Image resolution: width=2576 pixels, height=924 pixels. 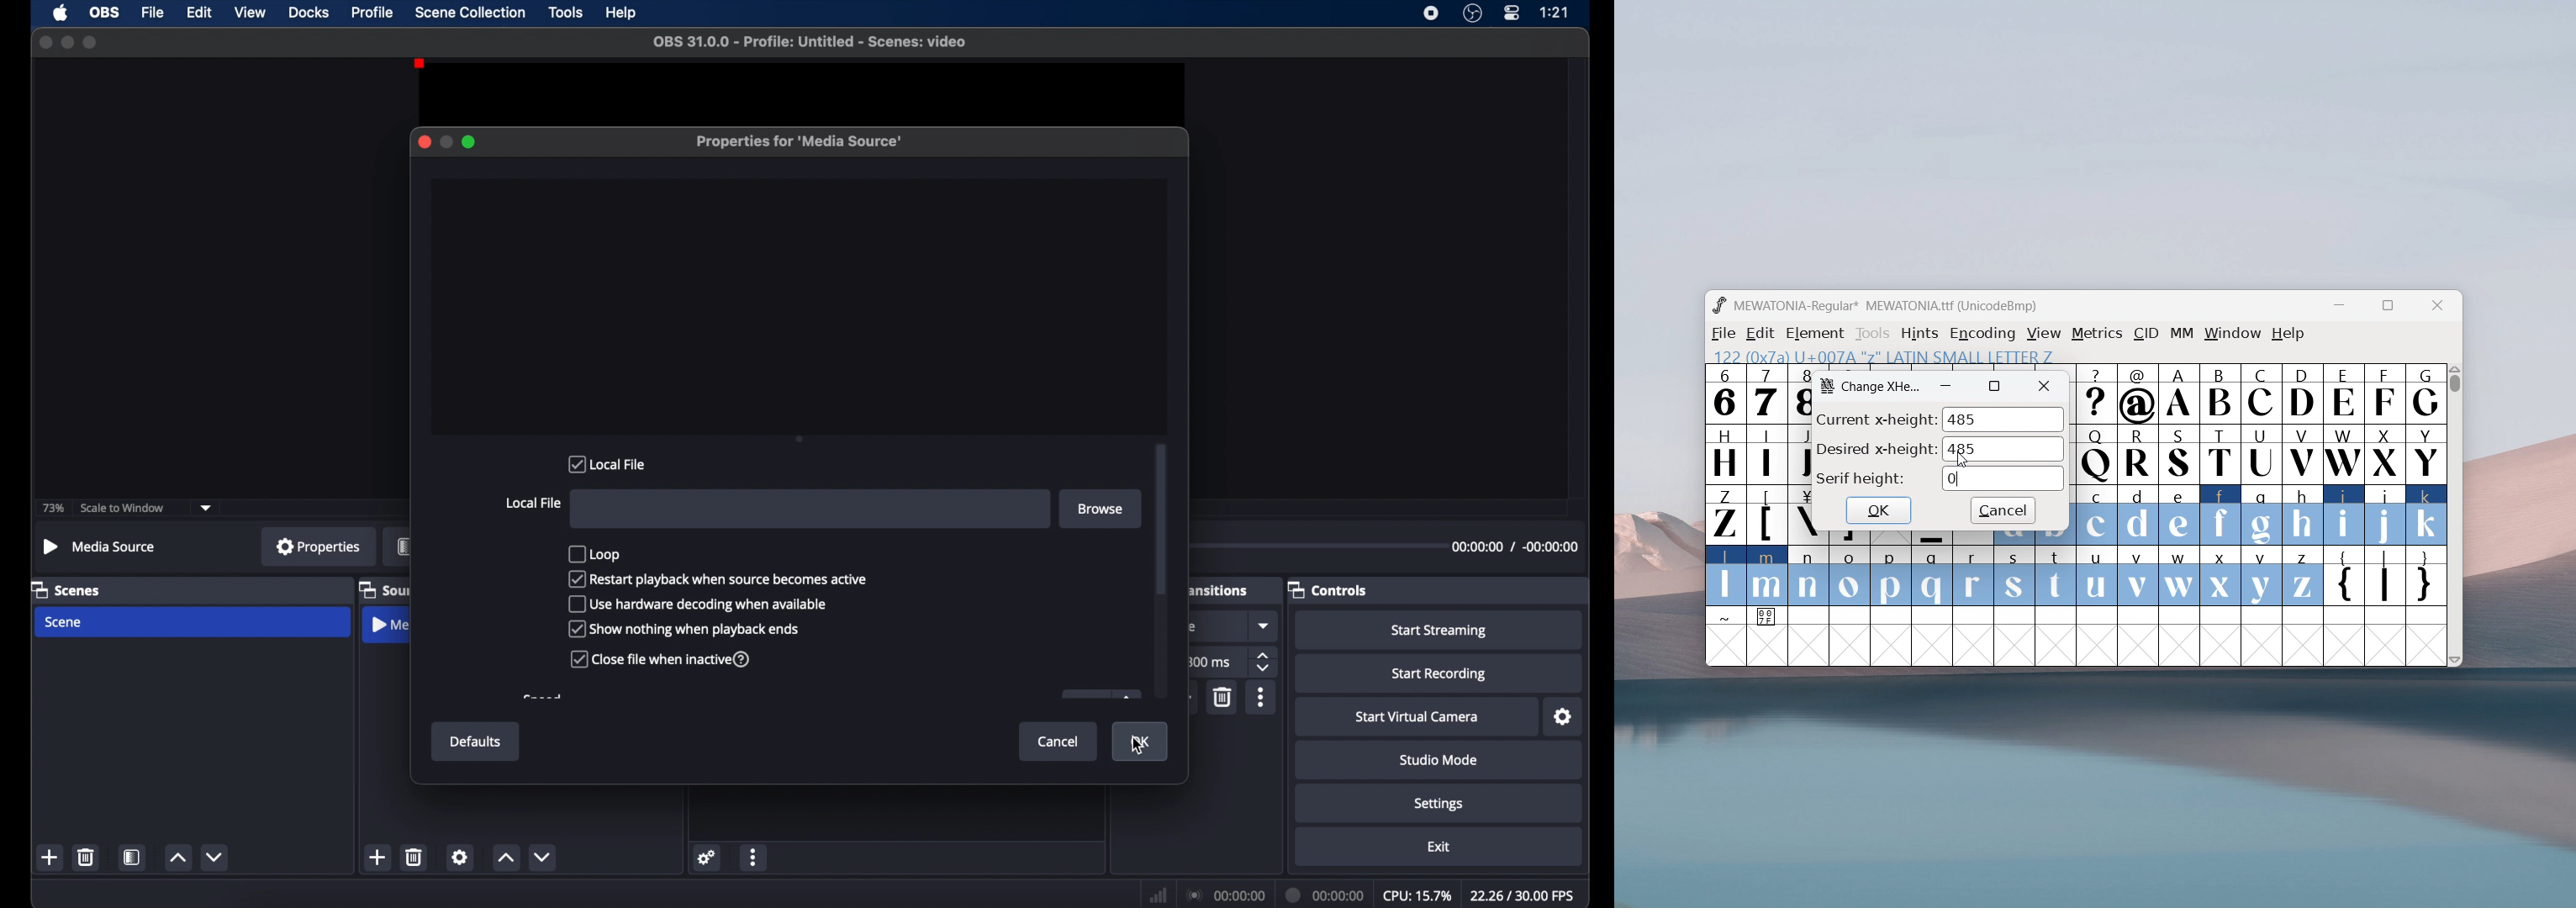 I want to click on local file, so click(x=609, y=464).